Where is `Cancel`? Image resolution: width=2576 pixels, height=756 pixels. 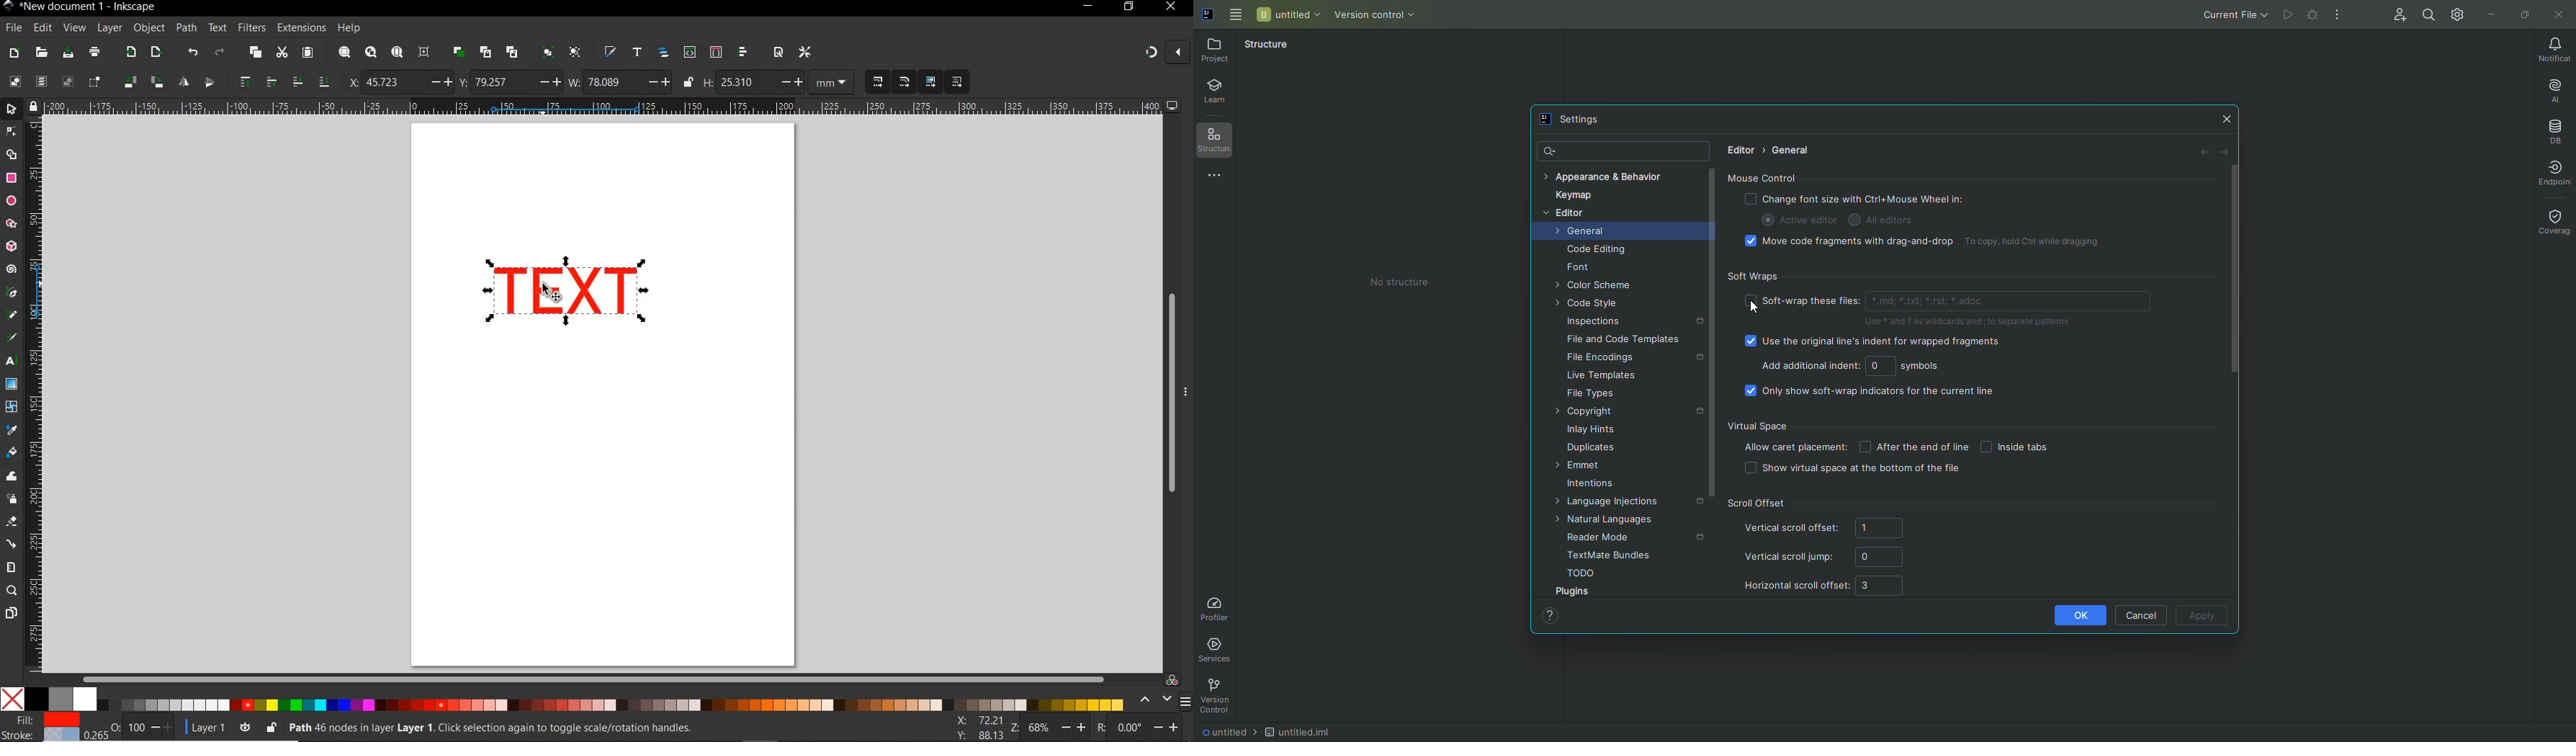
Cancel is located at coordinates (2142, 614).